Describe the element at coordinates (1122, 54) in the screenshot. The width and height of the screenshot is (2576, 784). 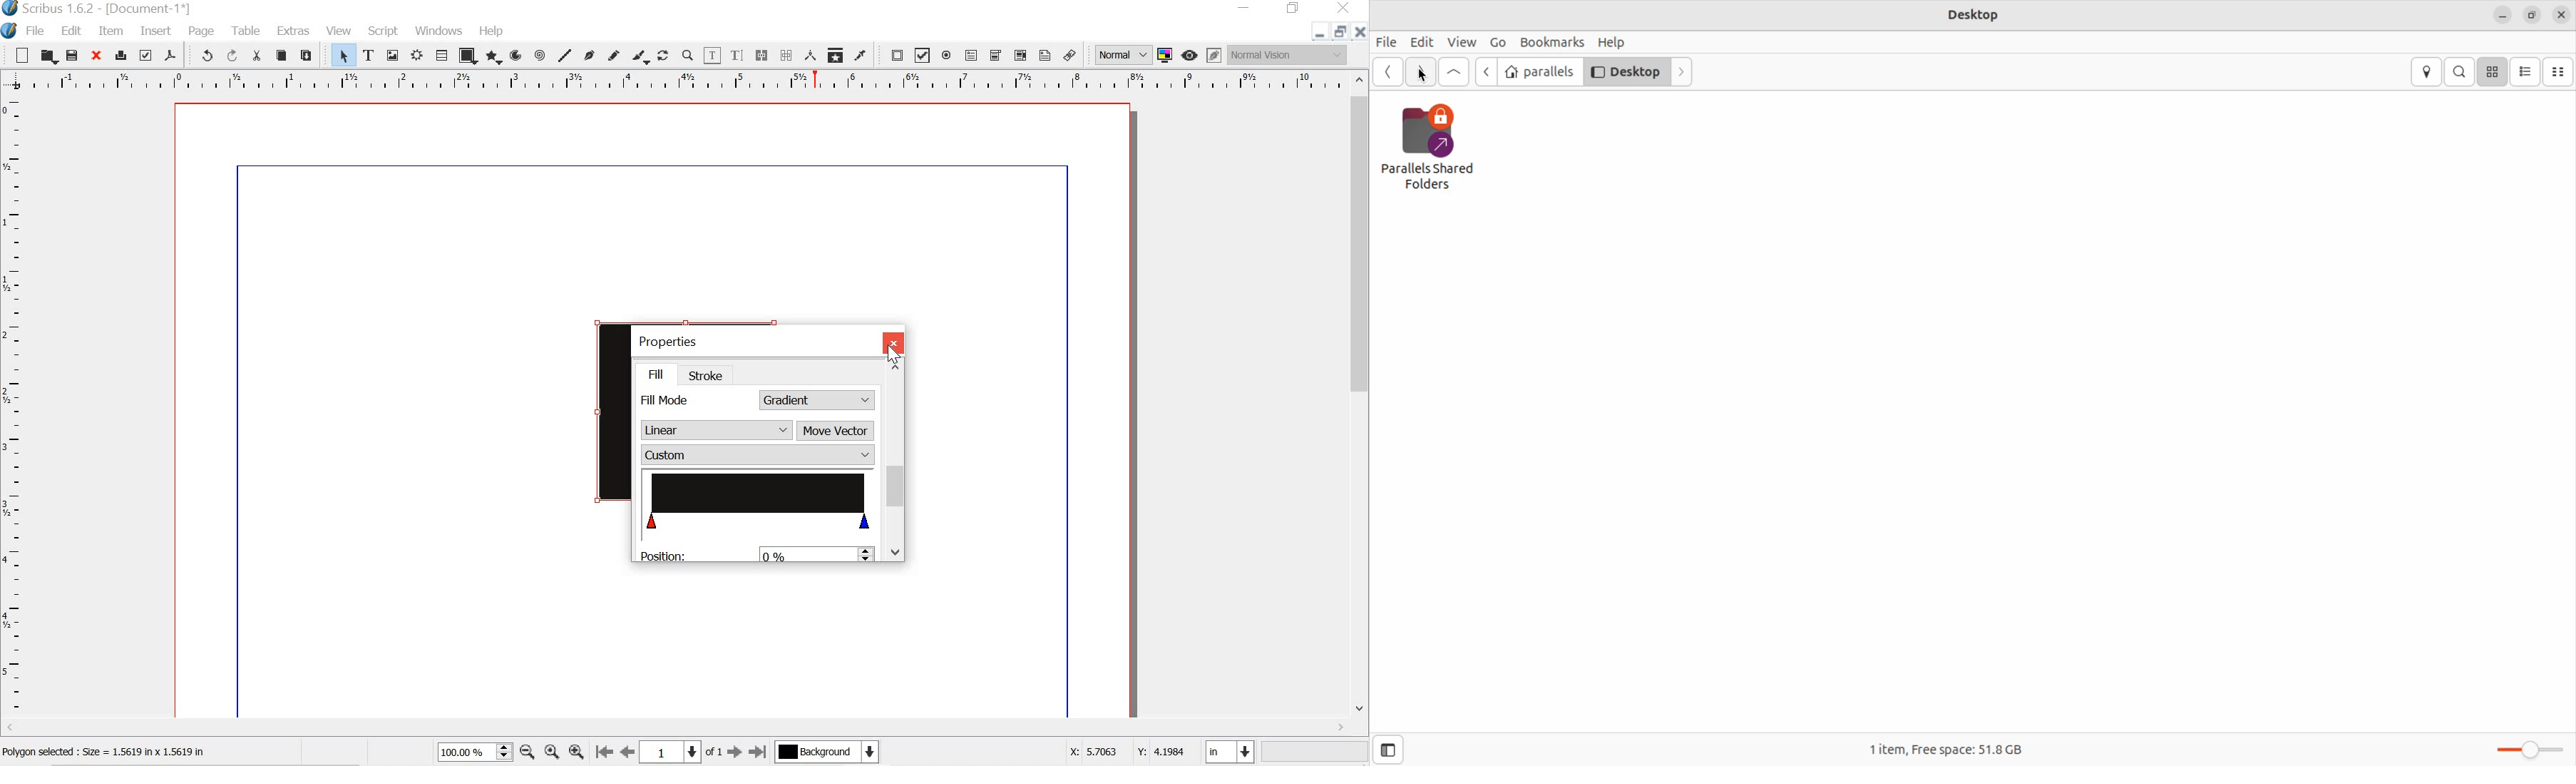
I see `normal` at that location.